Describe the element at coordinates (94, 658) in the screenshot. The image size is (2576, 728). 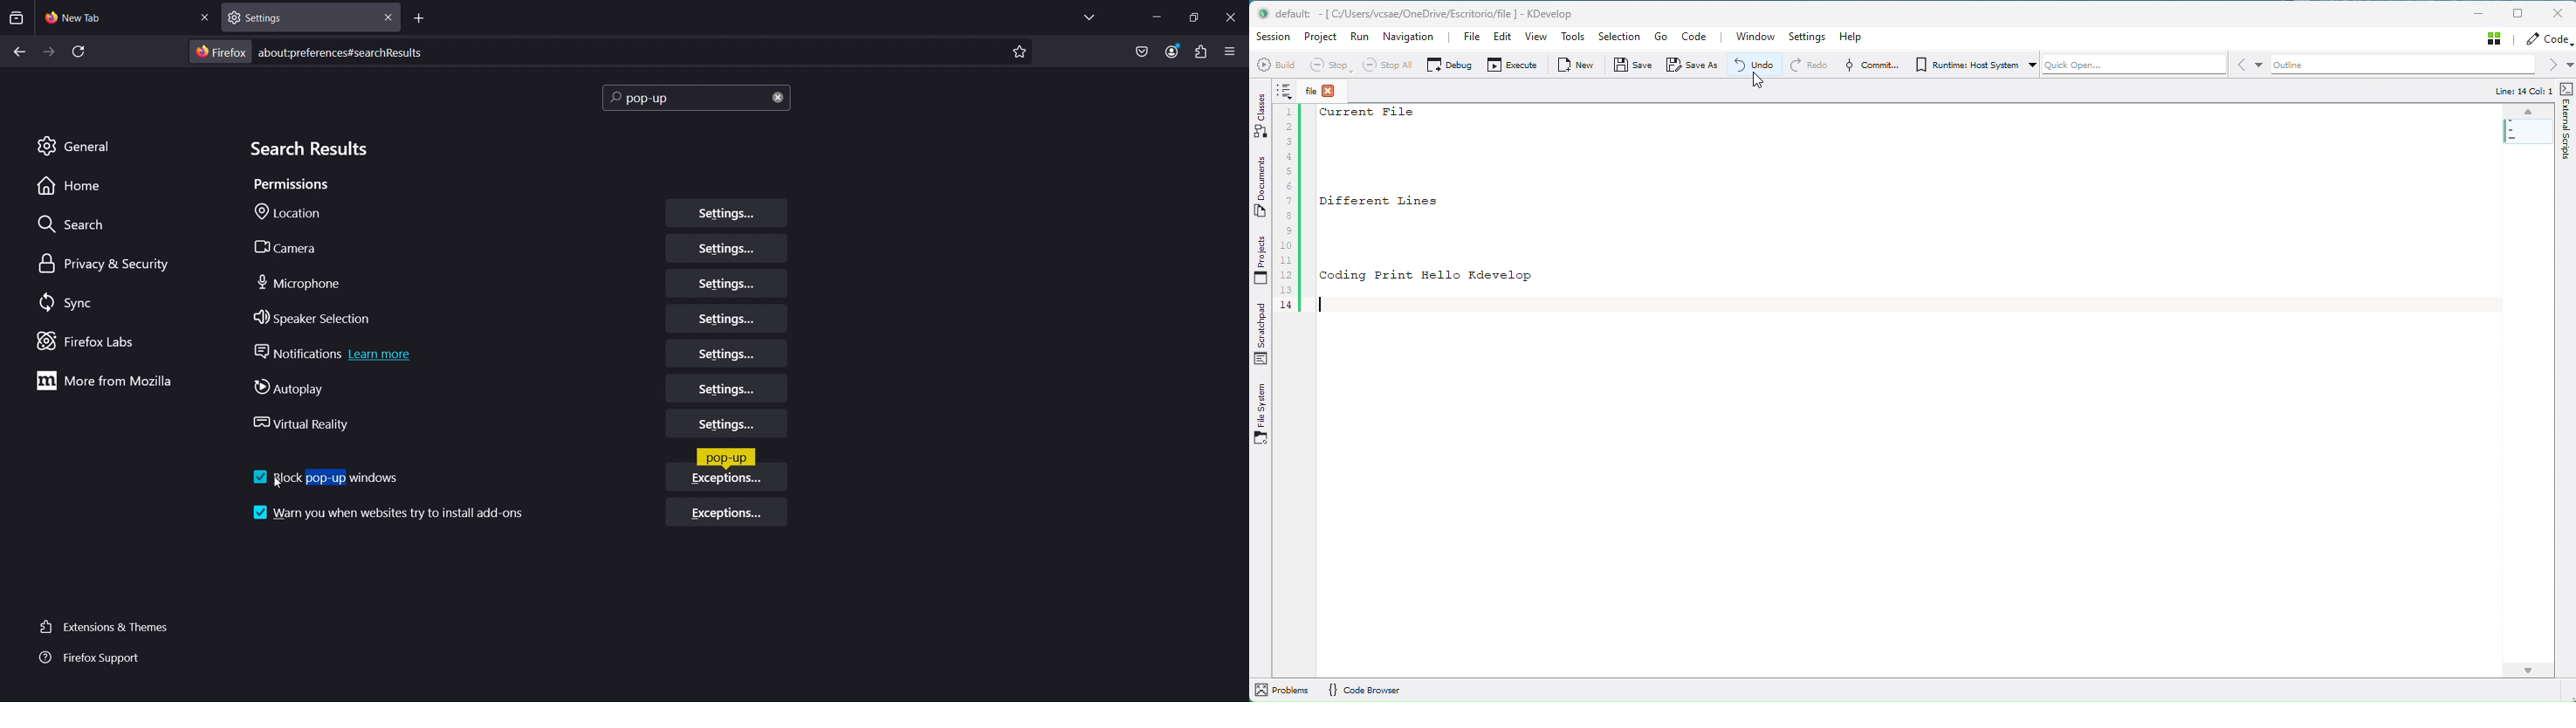
I see `Firefox Support` at that location.